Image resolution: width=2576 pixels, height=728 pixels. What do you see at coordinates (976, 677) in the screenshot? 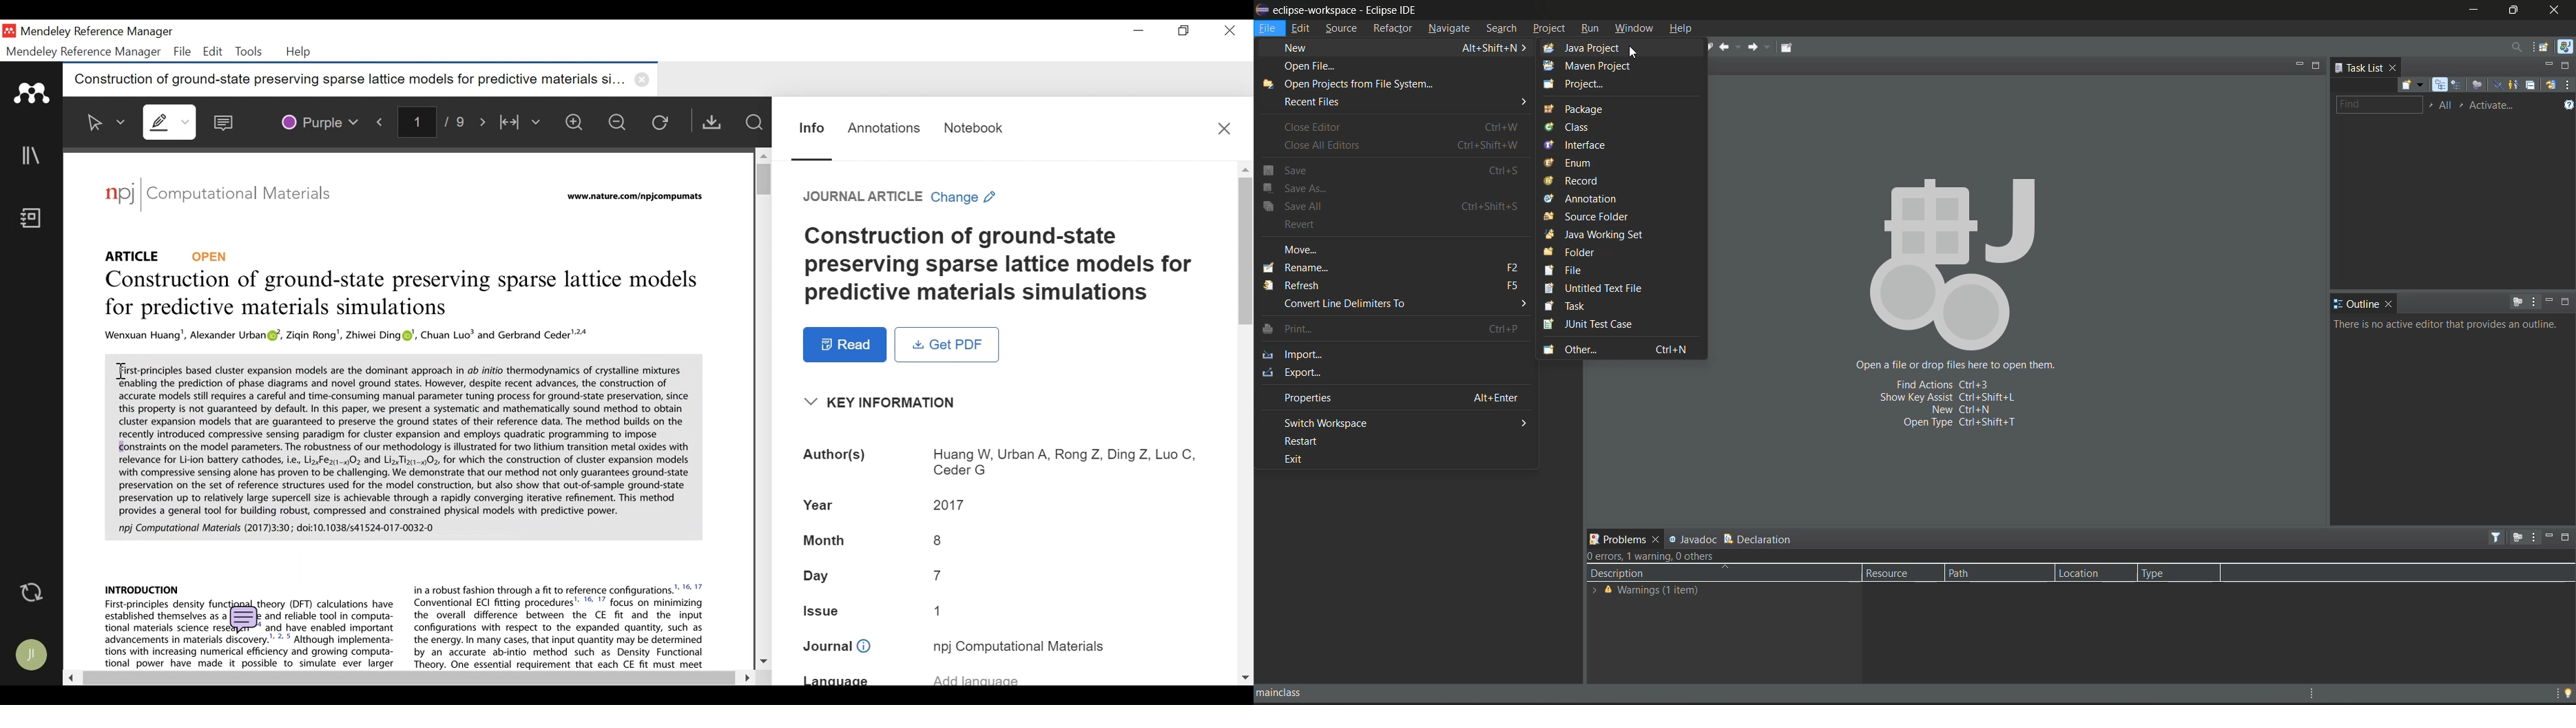
I see `Language` at bounding box center [976, 677].